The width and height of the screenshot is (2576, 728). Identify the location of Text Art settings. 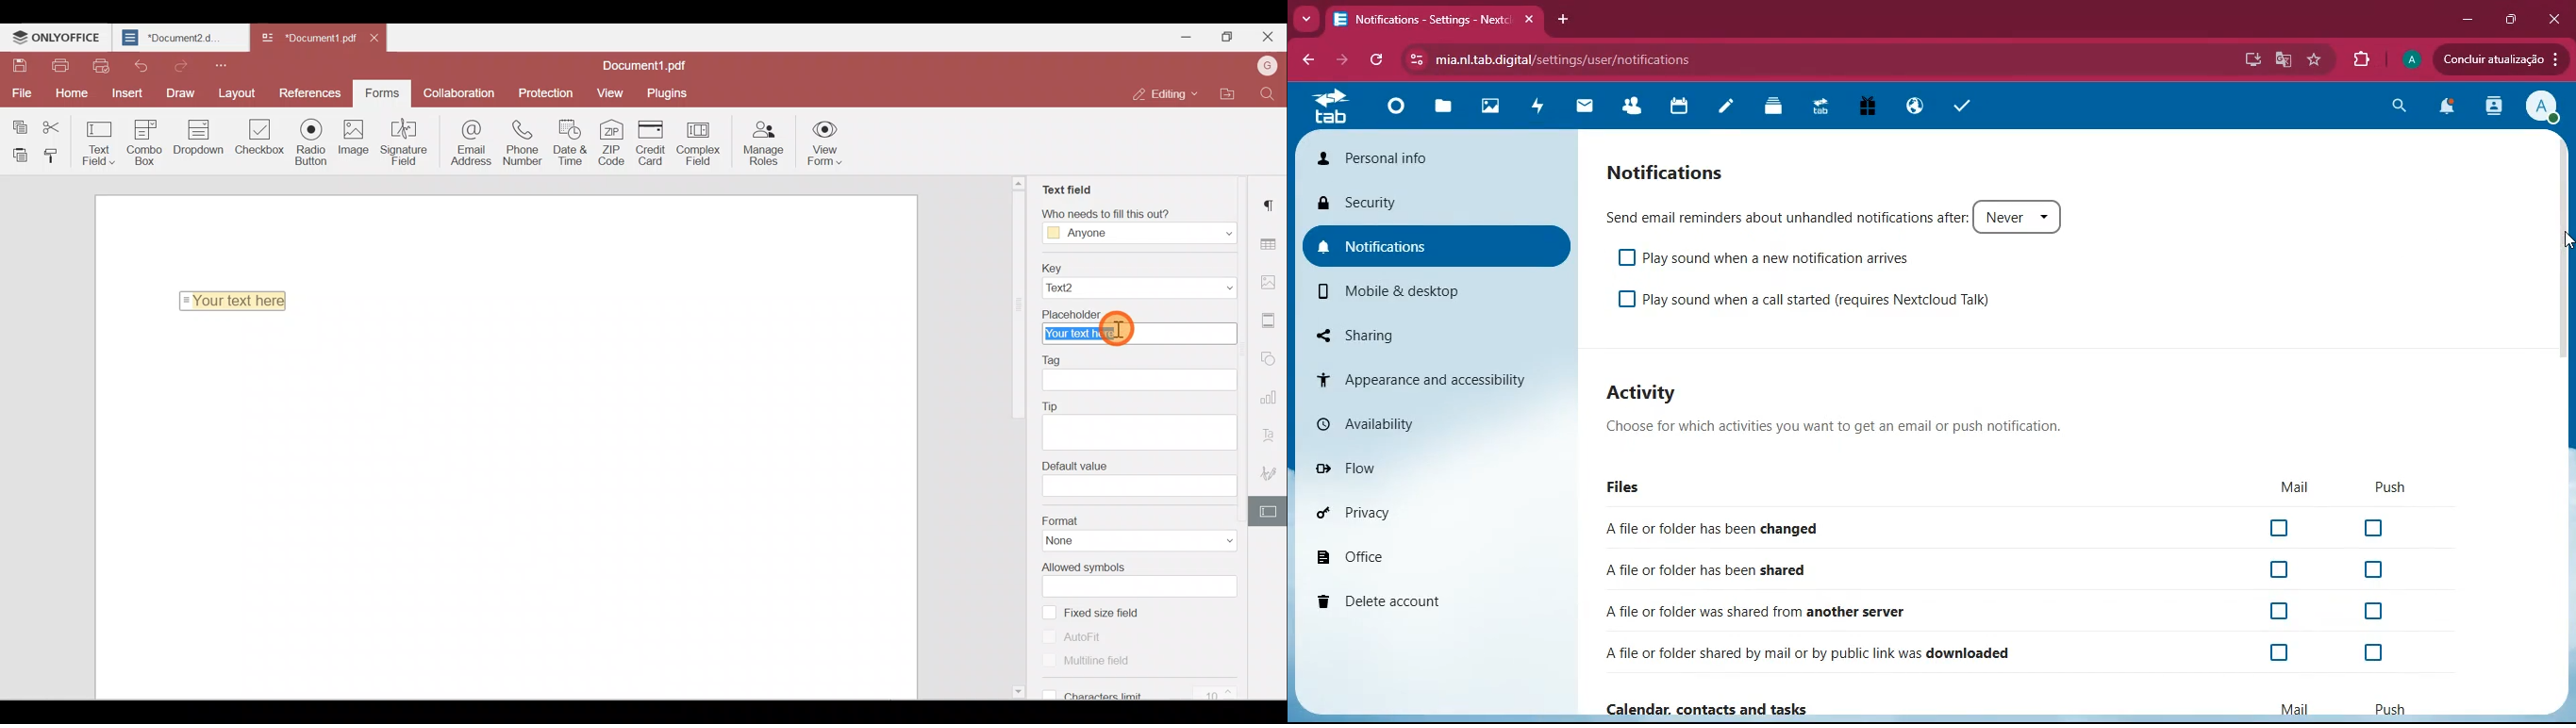
(1272, 431).